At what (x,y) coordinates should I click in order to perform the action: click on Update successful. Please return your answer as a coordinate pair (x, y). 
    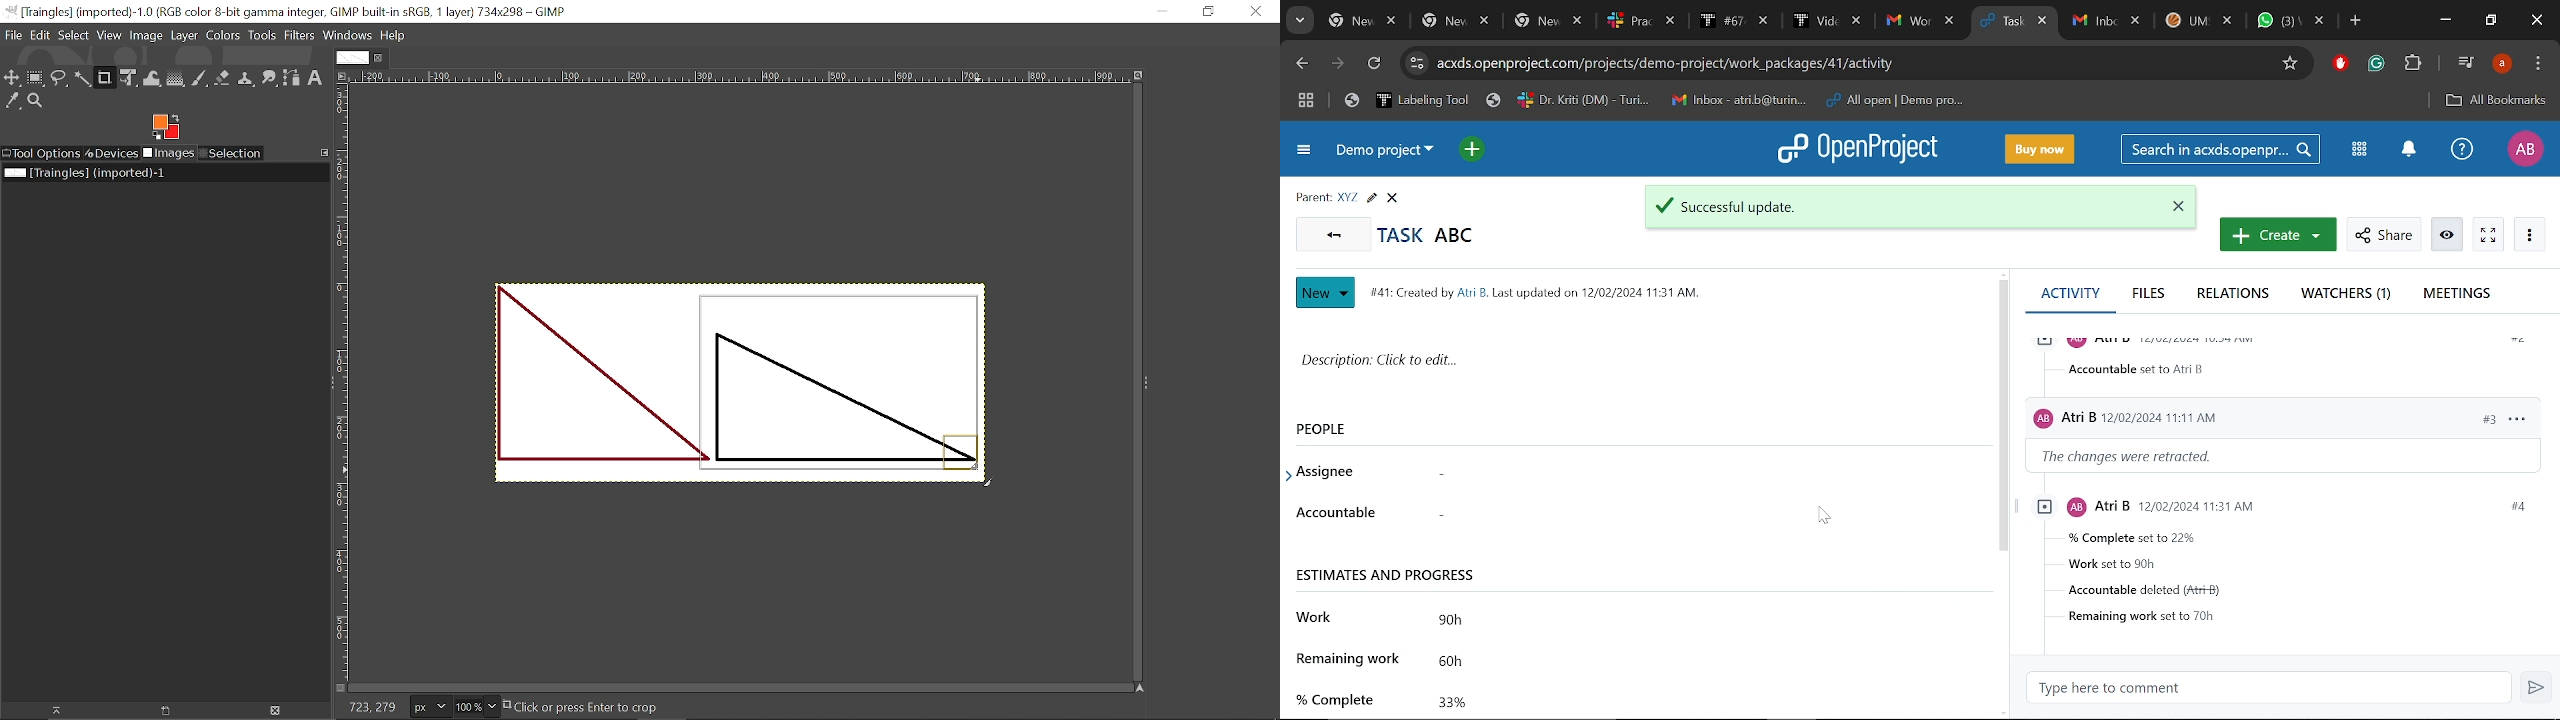
    Looking at the image, I should click on (1897, 204).